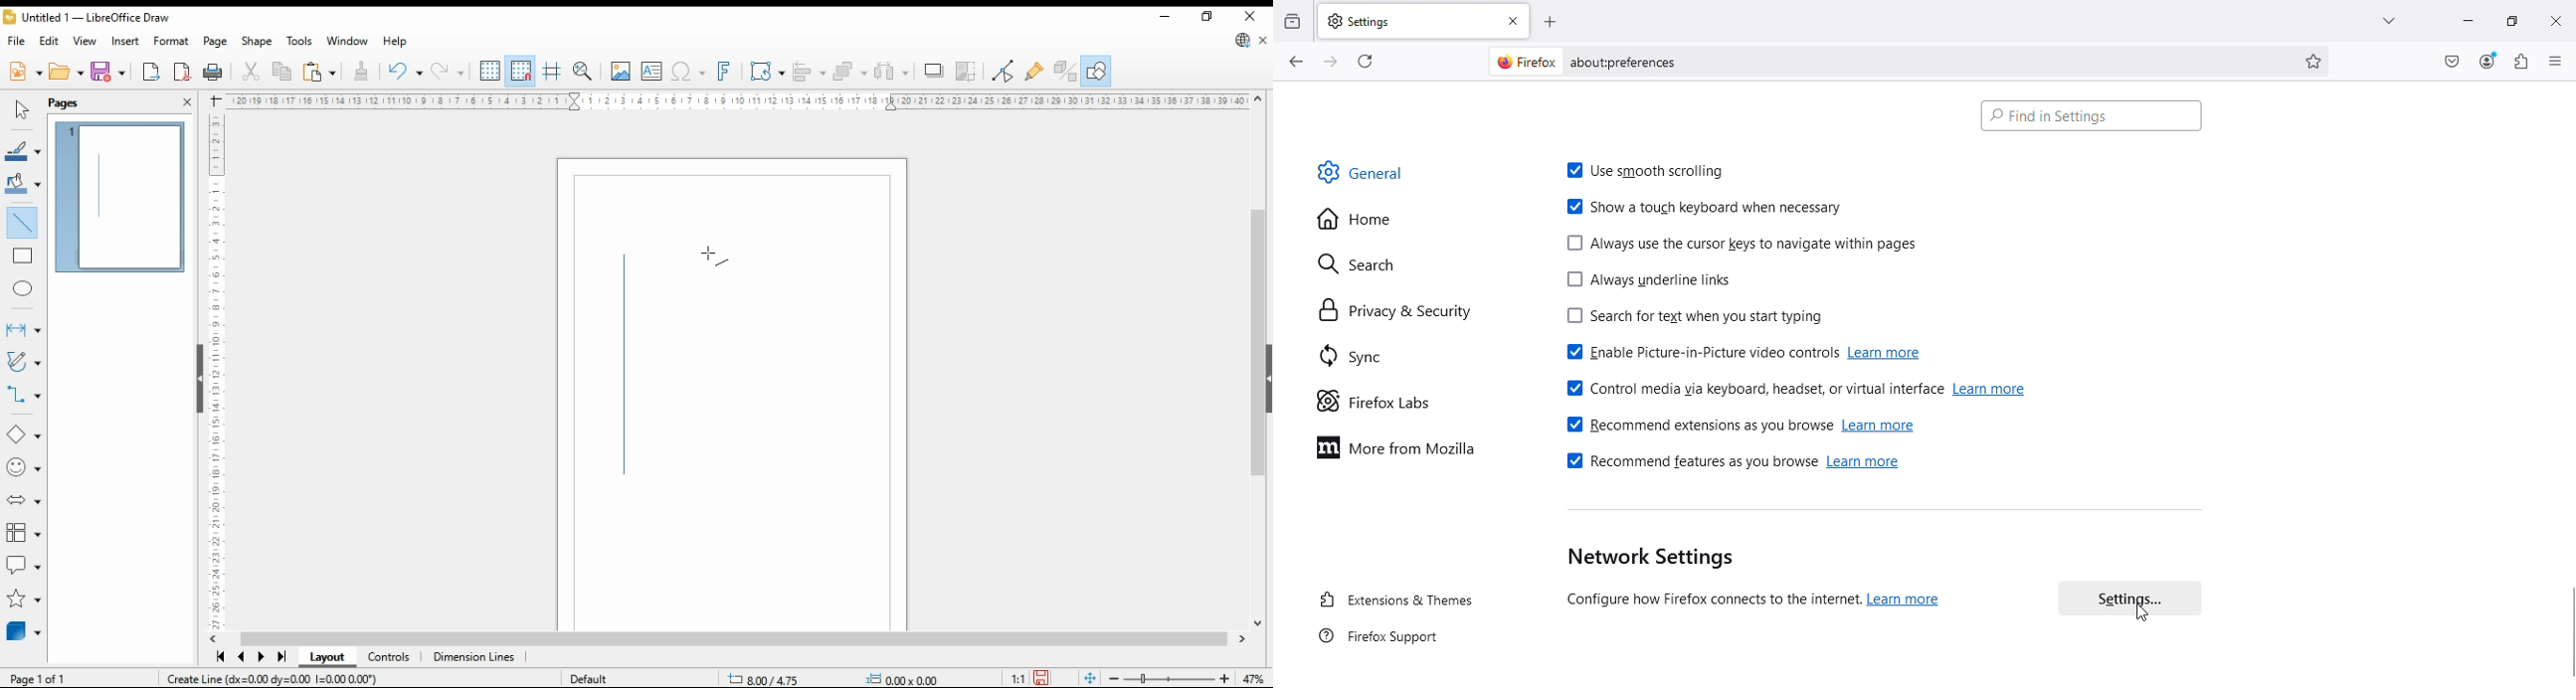  Describe the element at coordinates (1648, 283) in the screenshot. I see `Always underline the links` at that location.